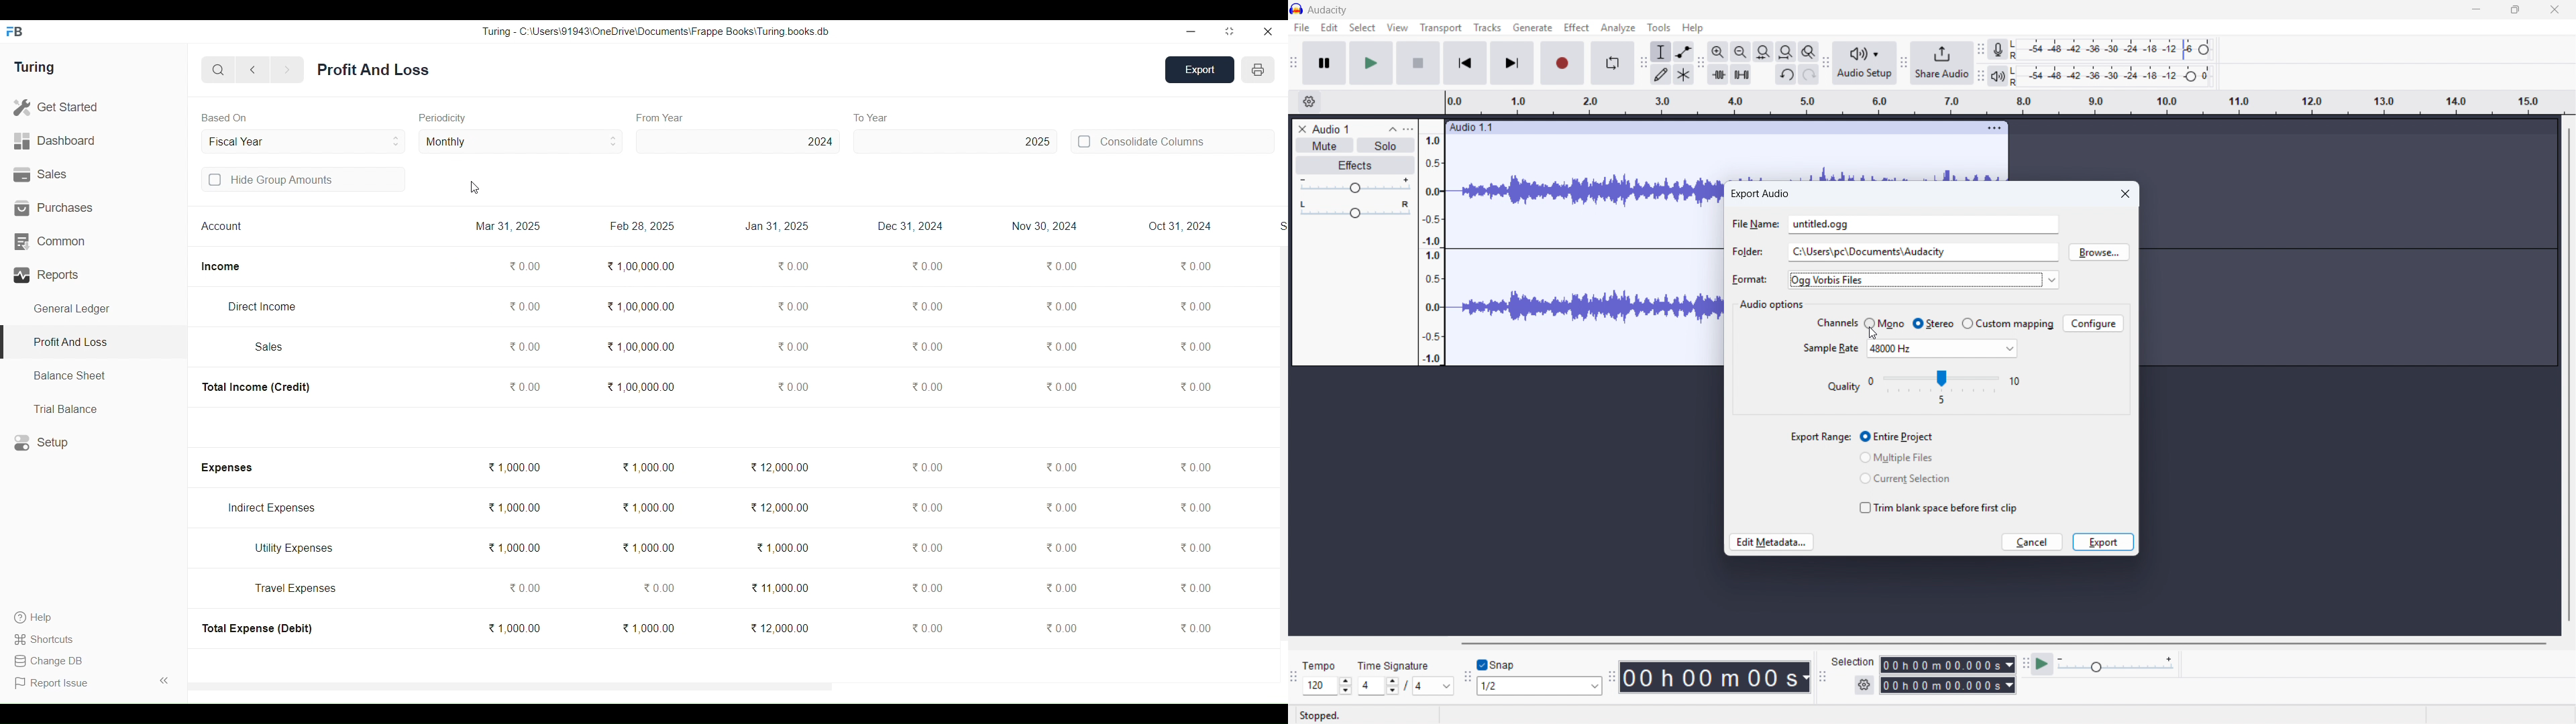 Image resolution: width=2576 pixels, height=728 pixels. I want to click on folder, so click(1748, 253).